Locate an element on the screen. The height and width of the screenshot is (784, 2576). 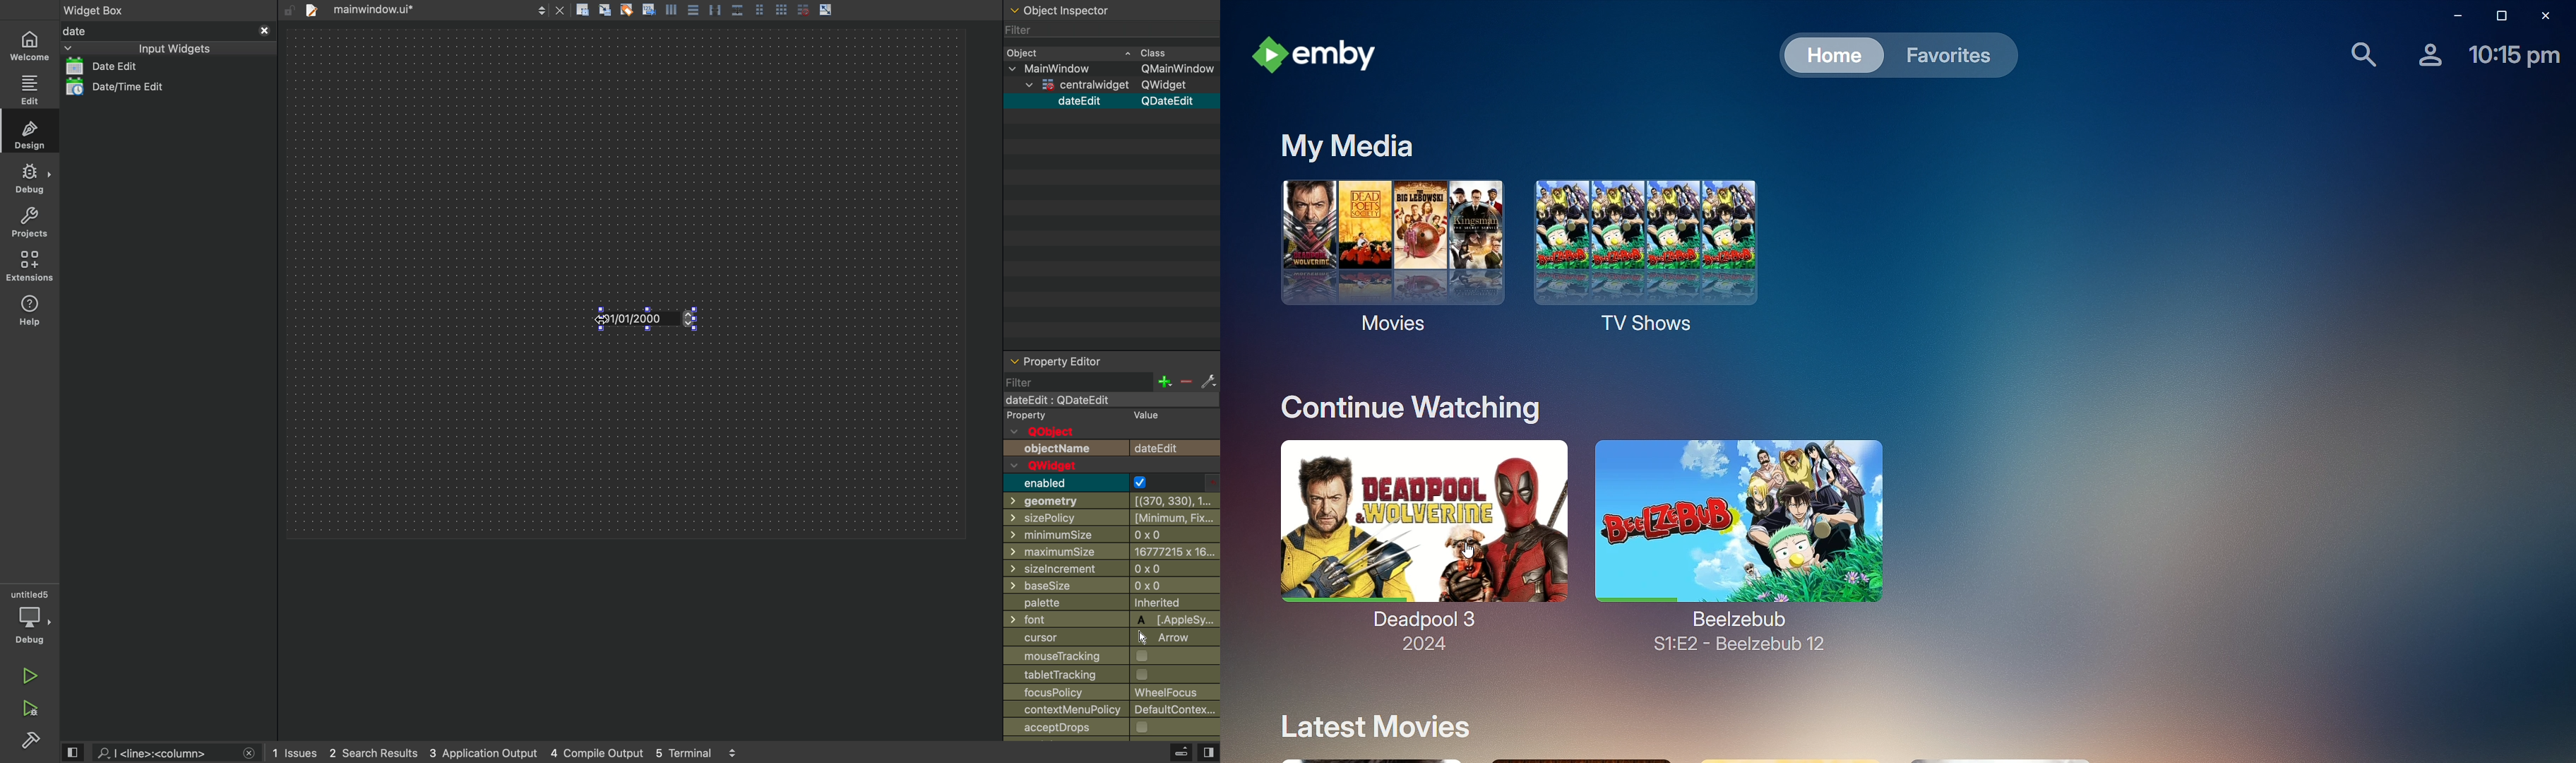
distribute vertically is located at coordinates (737, 9).